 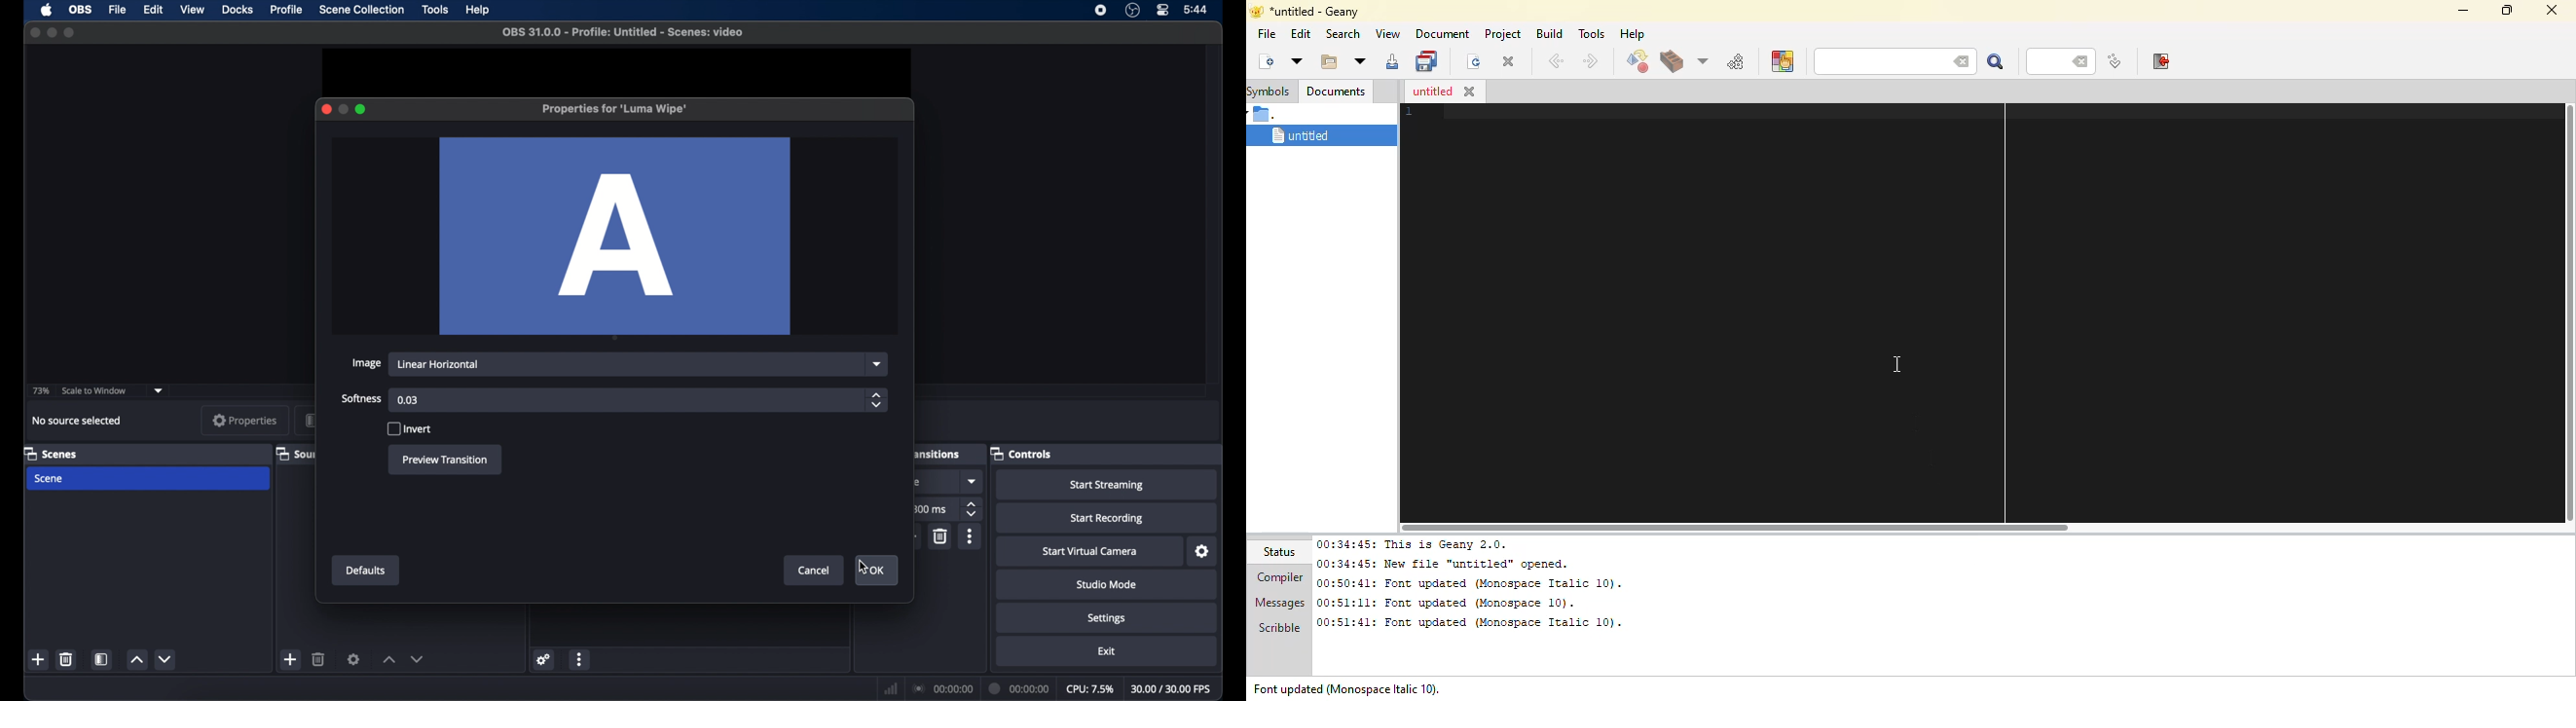 I want to click on properties, so click(x=244, y=420).